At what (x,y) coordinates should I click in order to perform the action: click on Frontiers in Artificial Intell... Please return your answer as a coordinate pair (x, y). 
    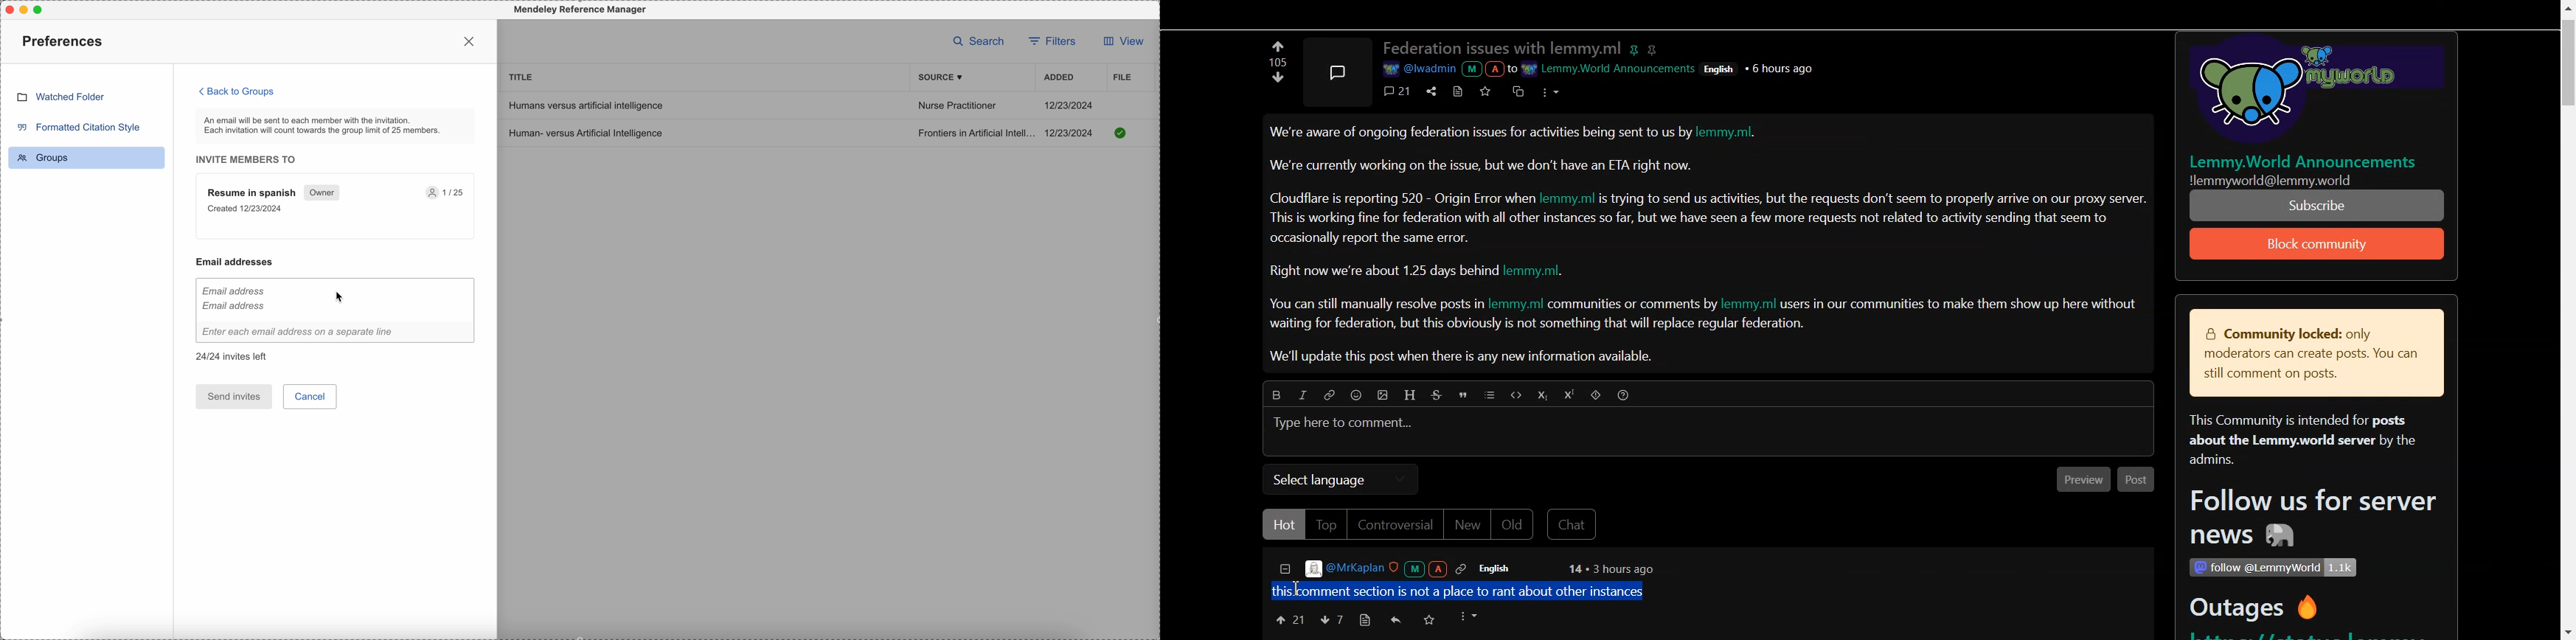
    Looking at the image, I should click on (975, 133).